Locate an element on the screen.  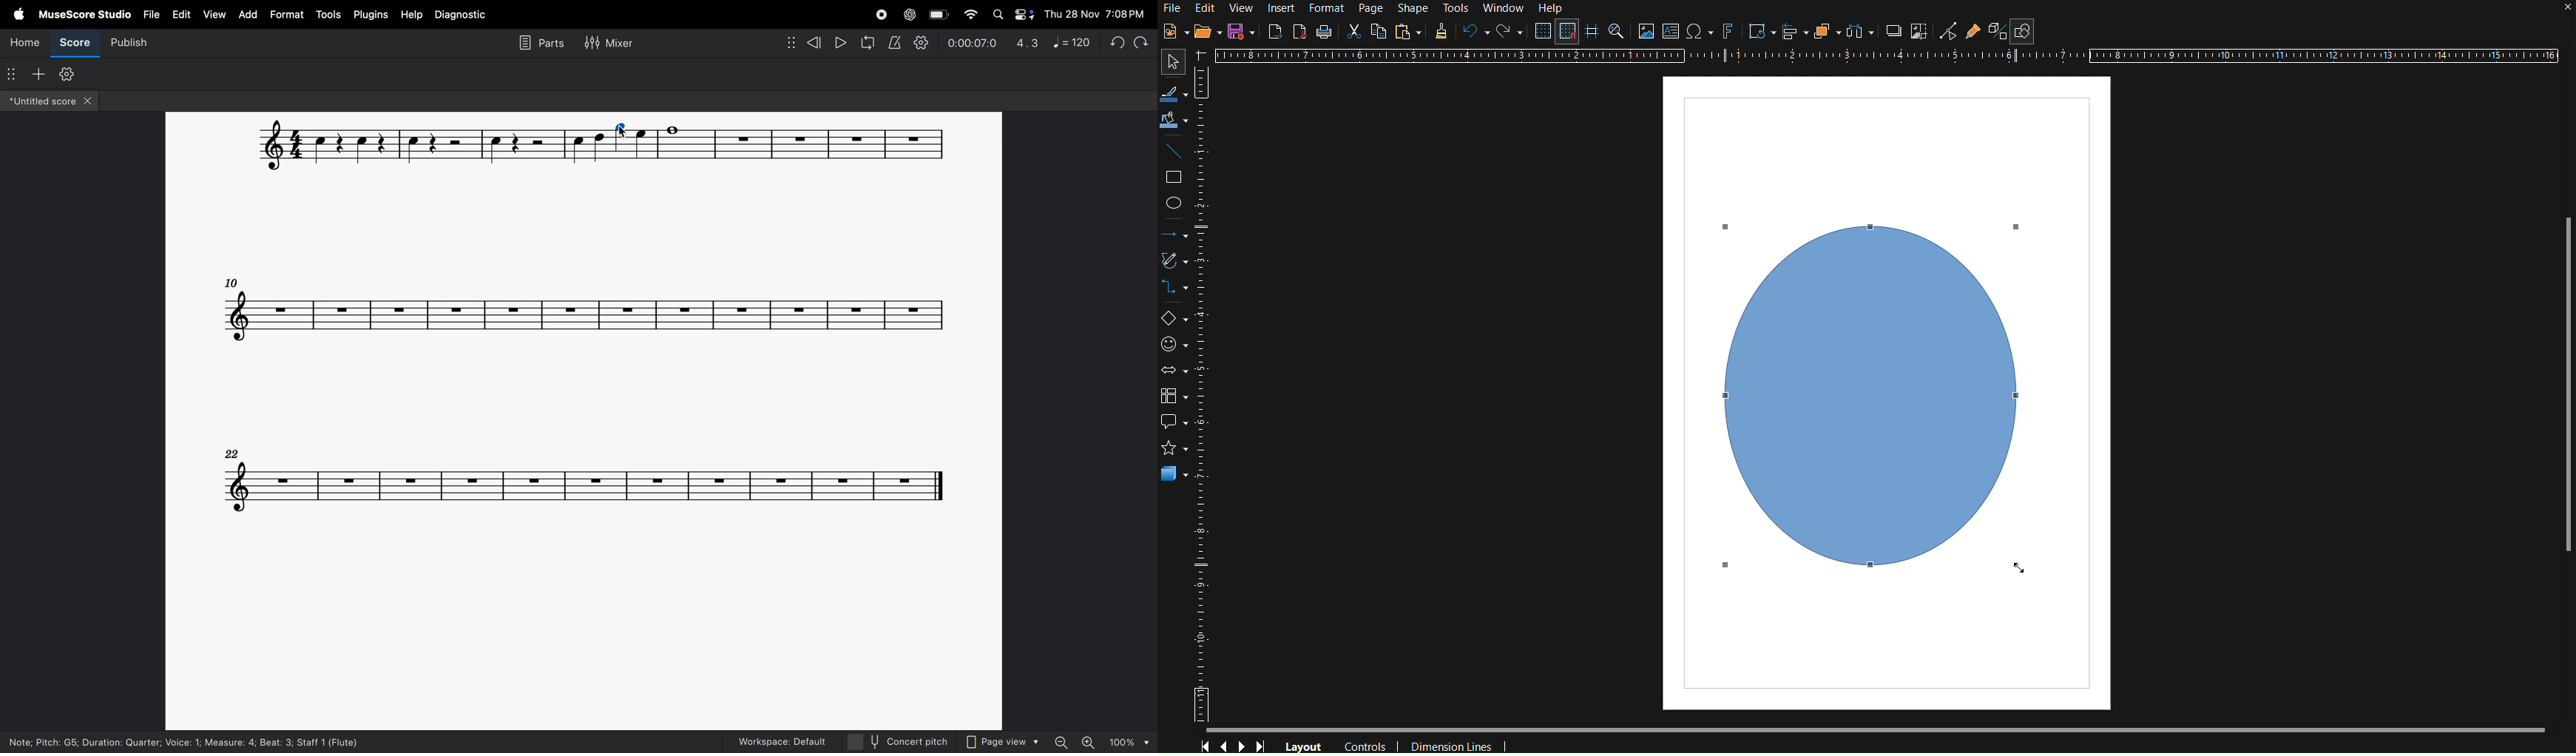
setting is located at coordinates (921, 41).